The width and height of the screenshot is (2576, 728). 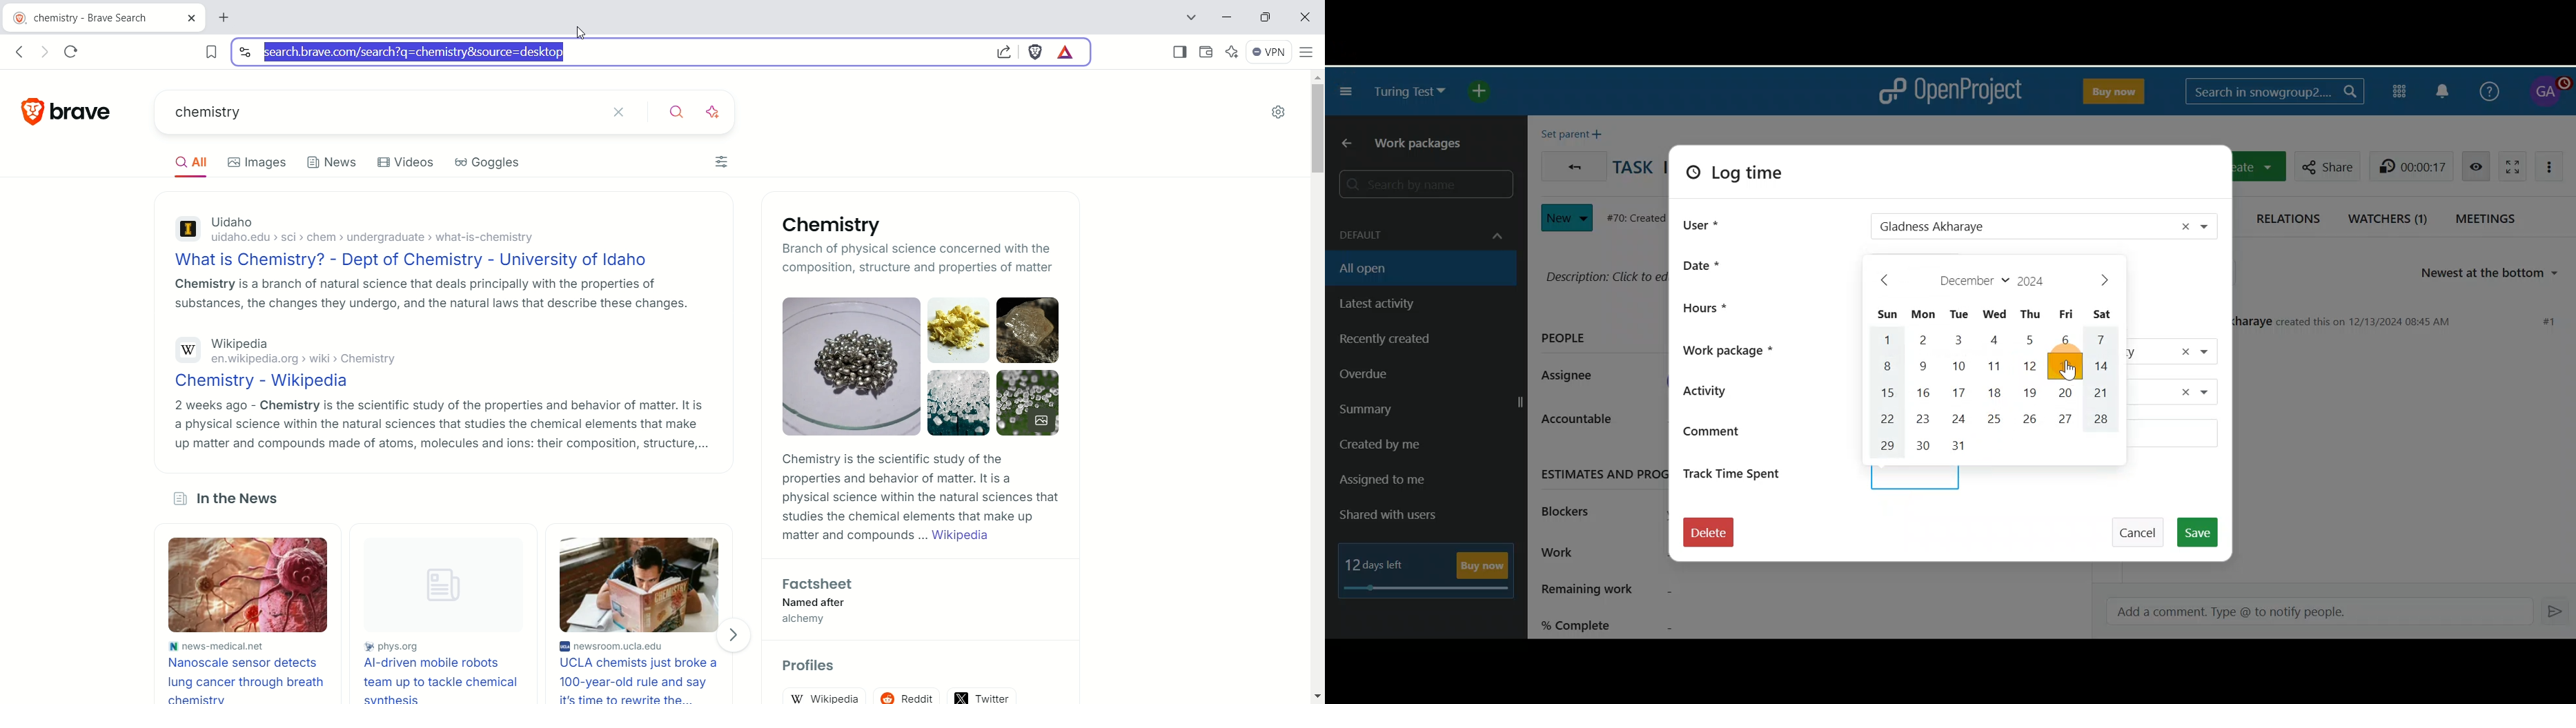 What do you see at coordinates (1003, 51) in the screenshot?
I see `share this page` at bounding box center [1003, 51].